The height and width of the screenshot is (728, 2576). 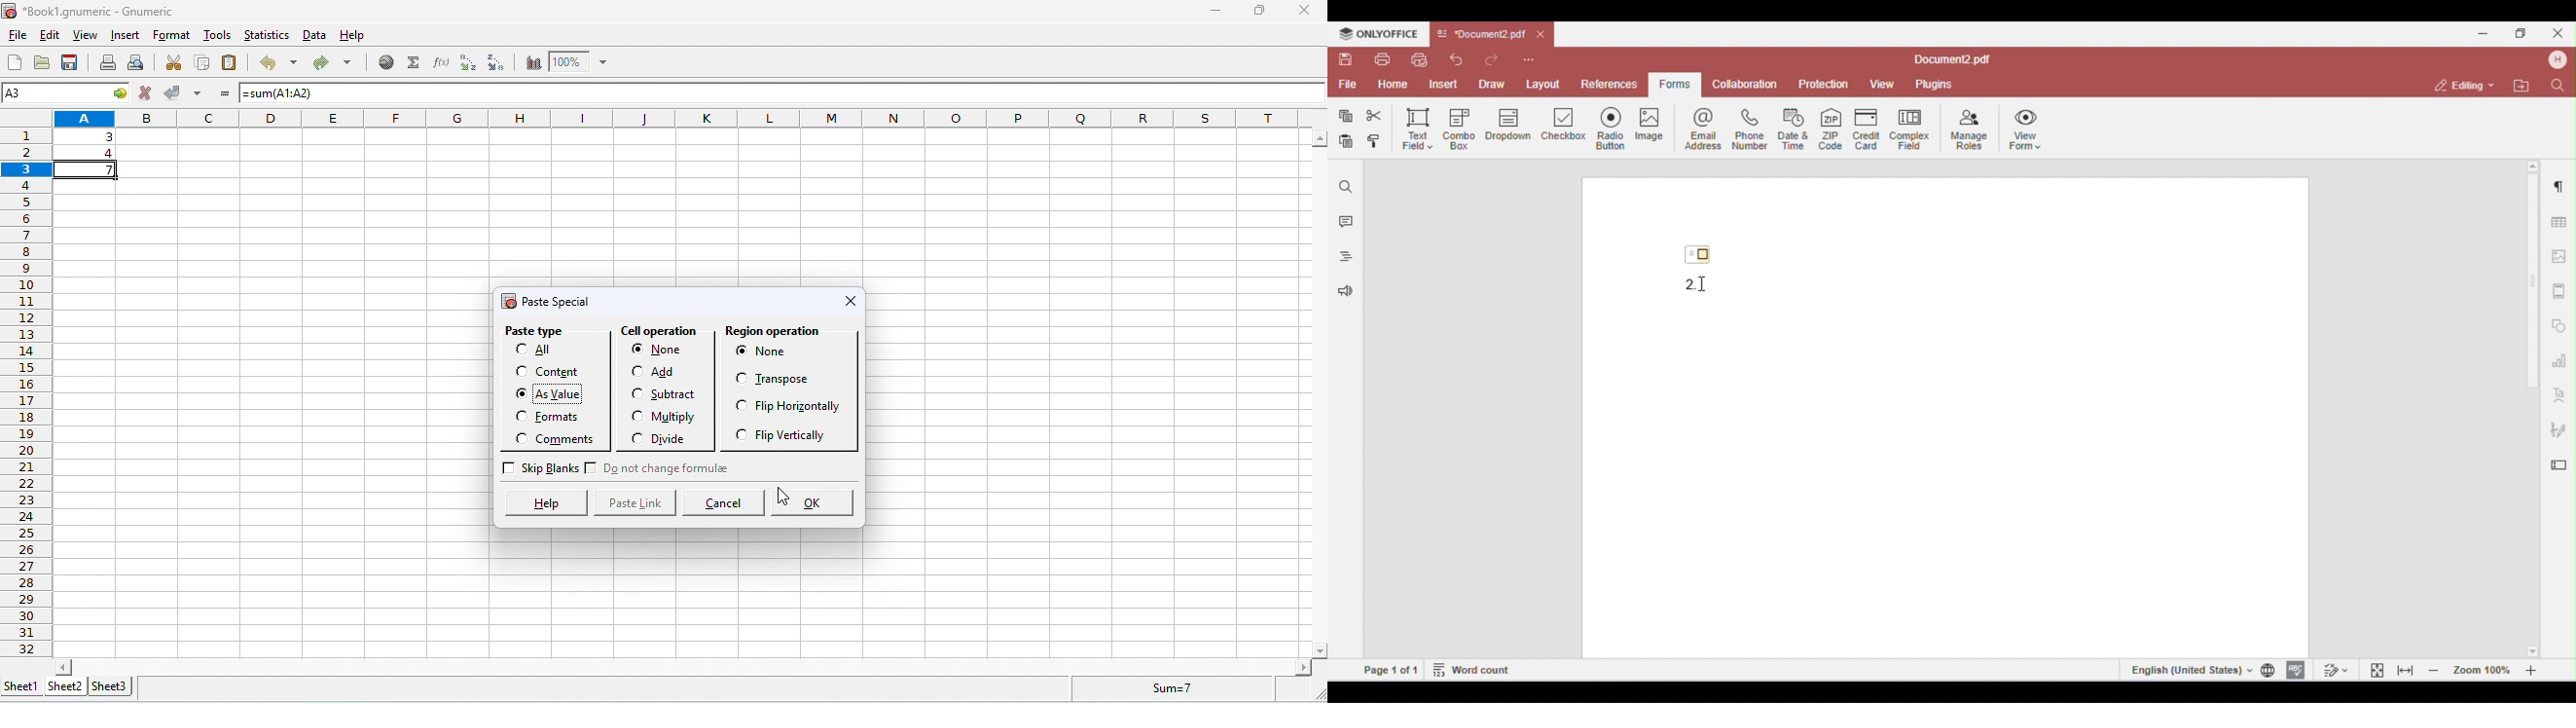 What do you see at coordinates (547, 303) in the screenshot?
I see `paste special` at bounding box center [547, 303].